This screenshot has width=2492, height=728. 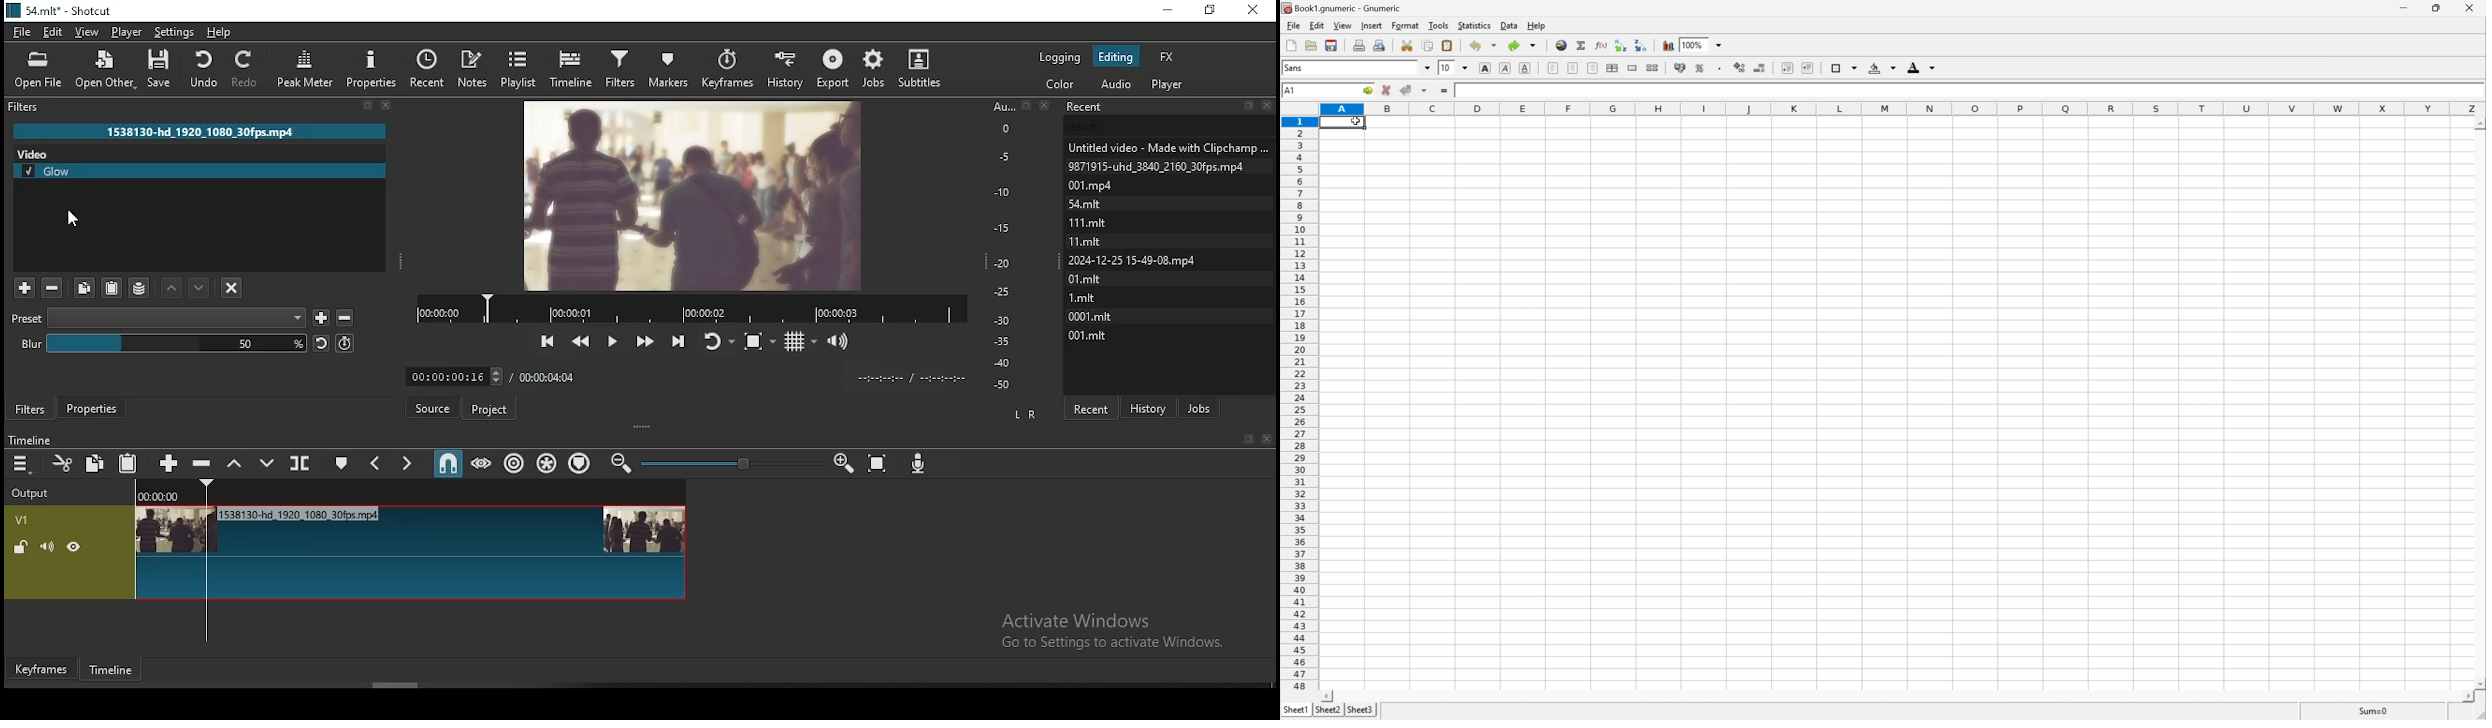 What do you see at coordinates (1360, 711) in the screenshot?
I see `sheet3` at bounding box center [1360, 711].